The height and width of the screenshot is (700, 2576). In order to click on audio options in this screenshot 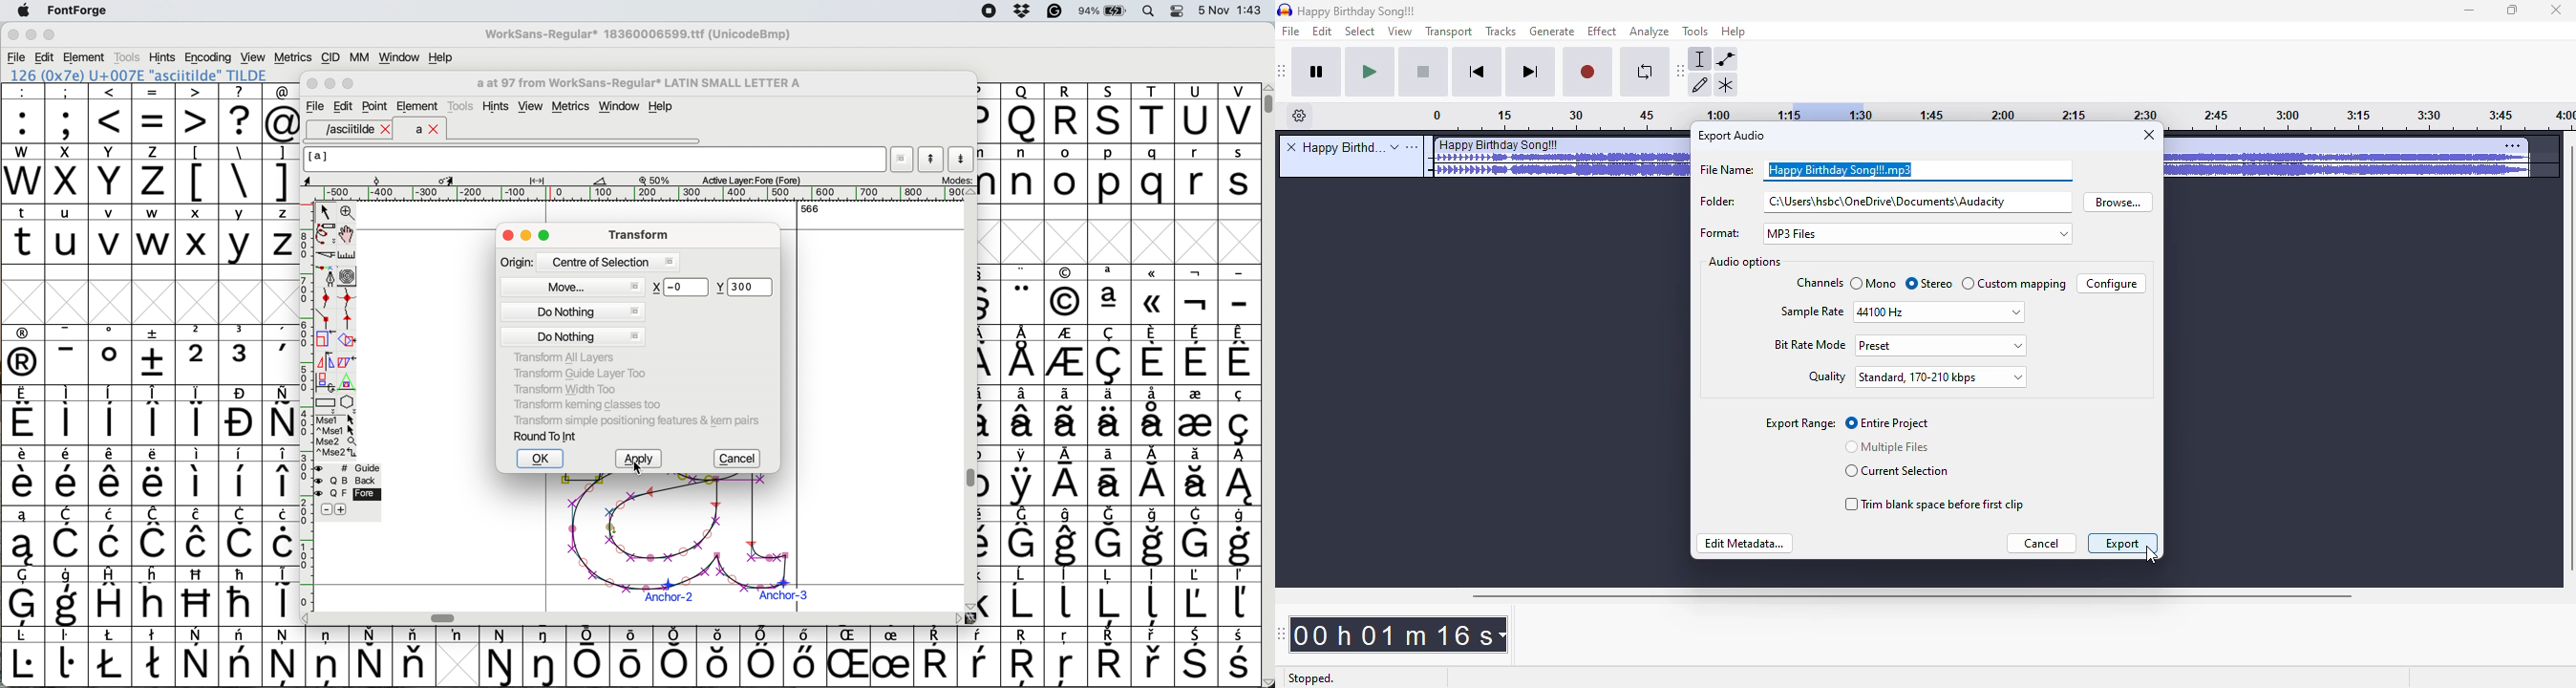, I will do `click(1746, 262)`.